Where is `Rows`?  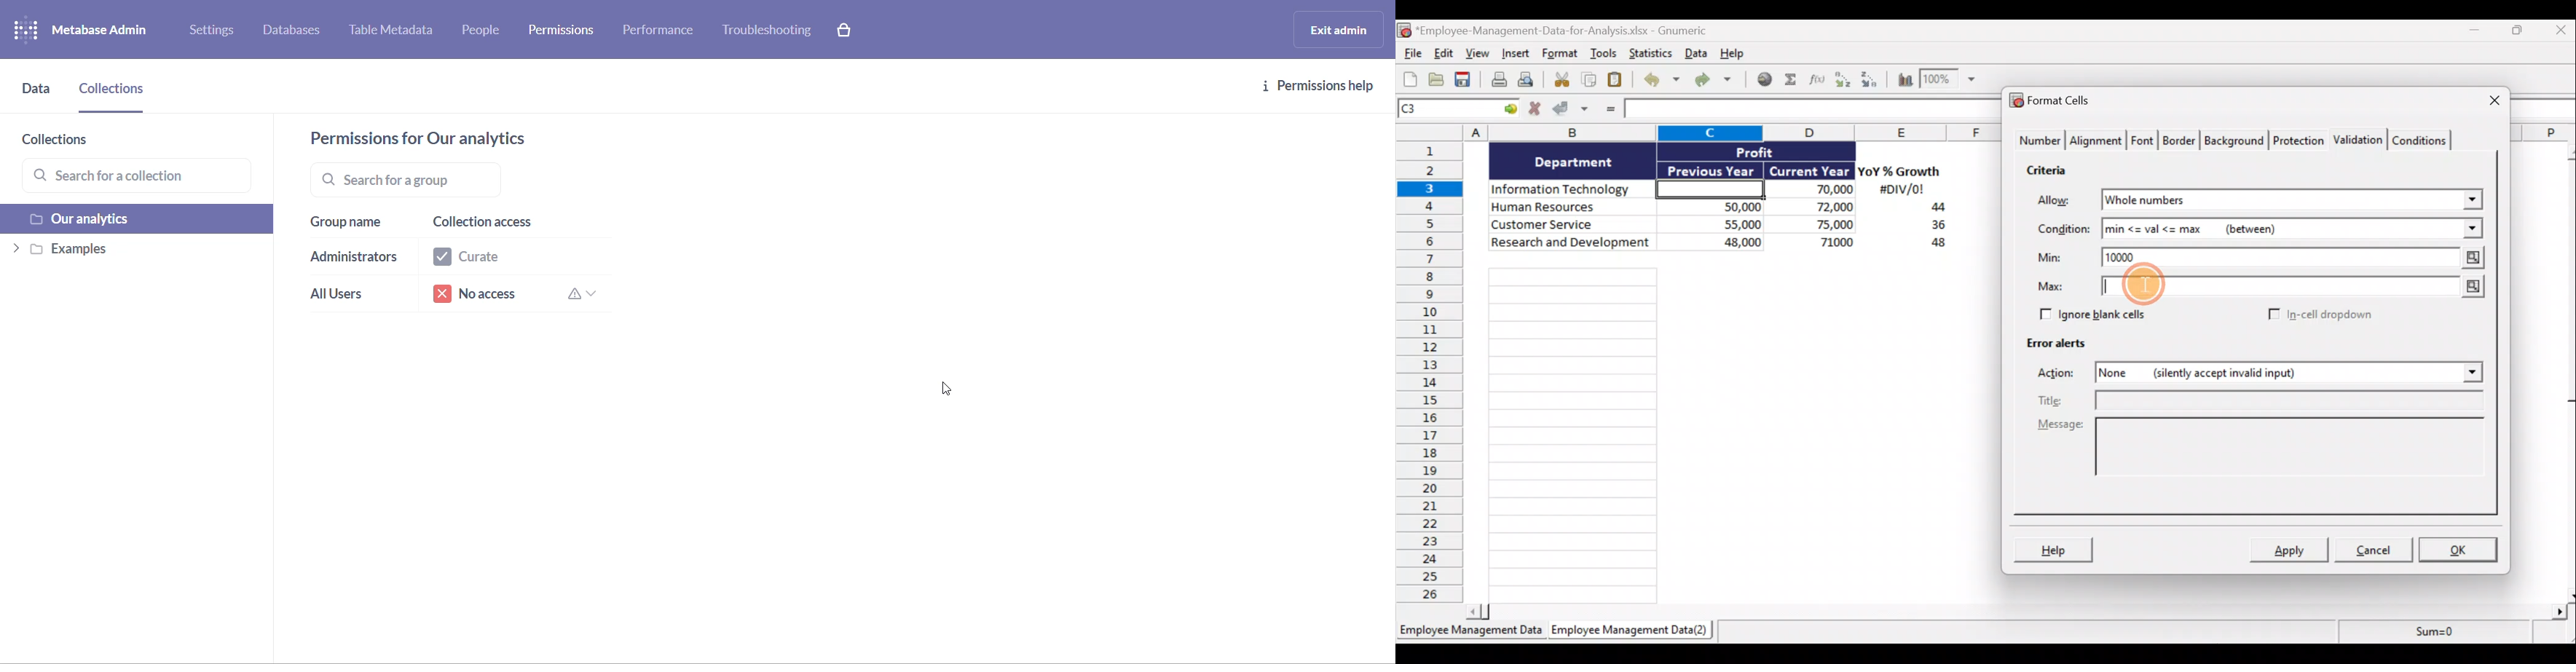 Rows is located at coordinates (1434, 374).